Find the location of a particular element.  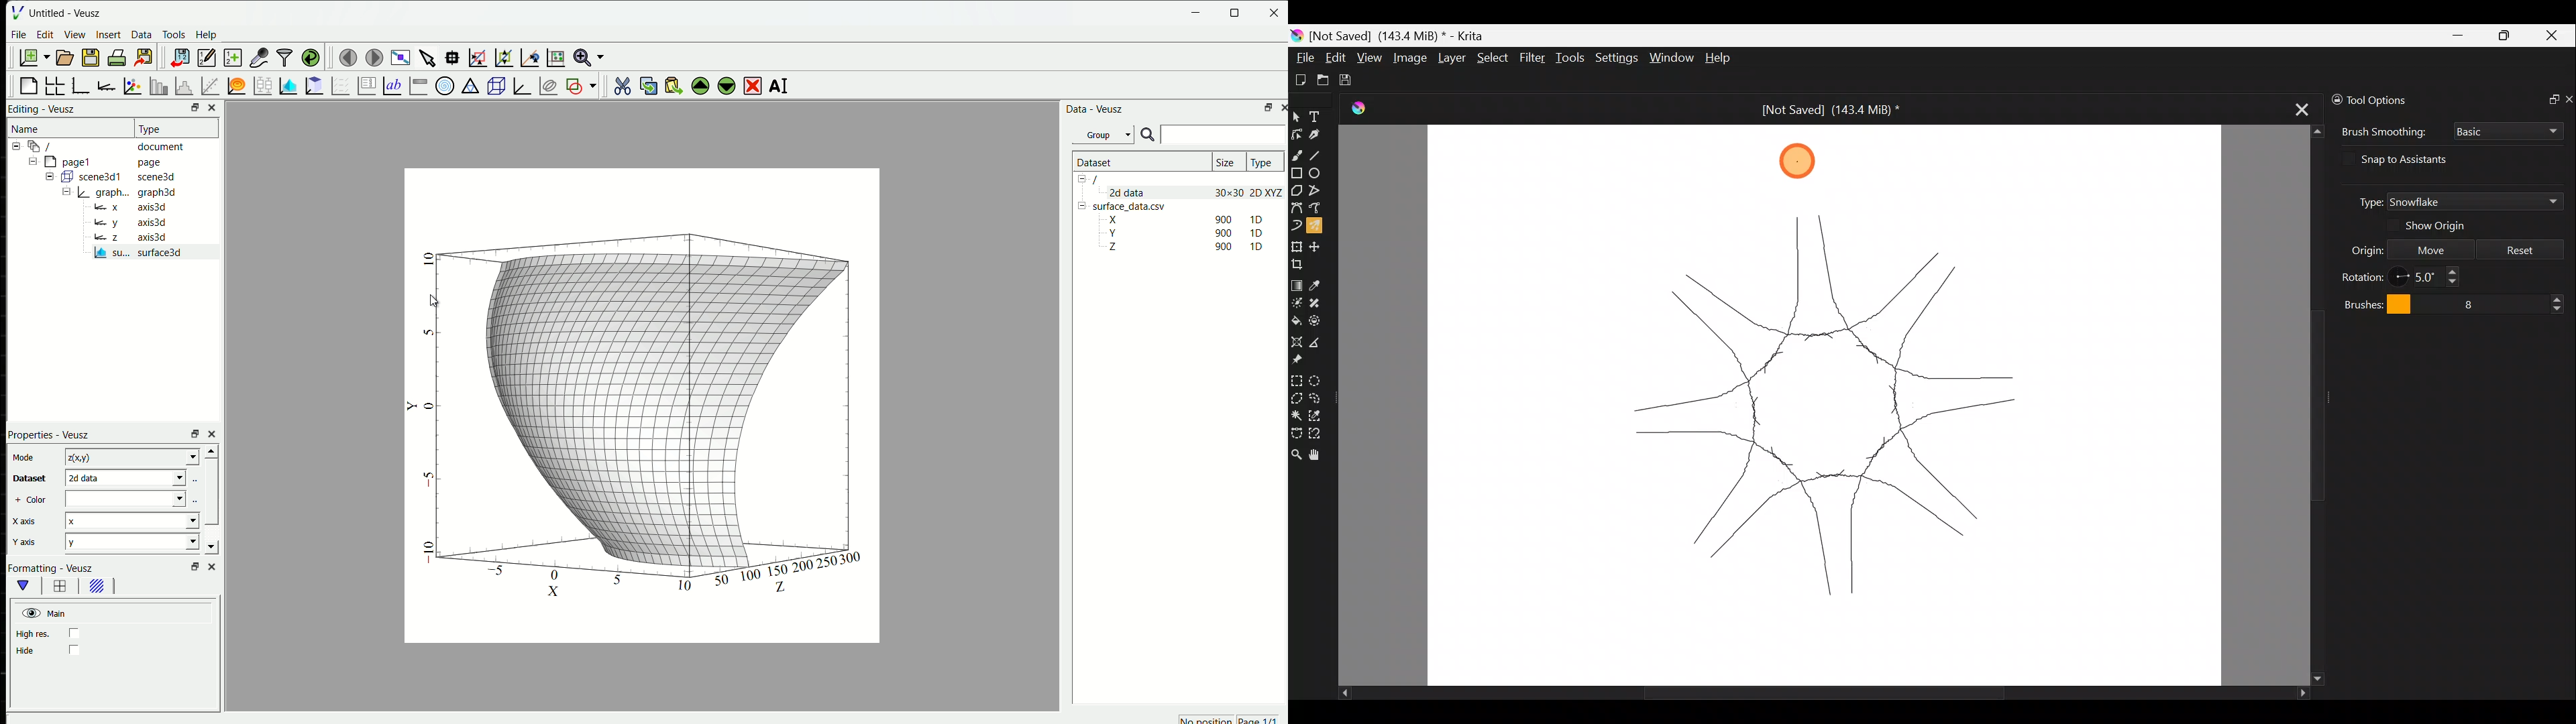

Freehand path tool is located at coordinates (1318, 210).